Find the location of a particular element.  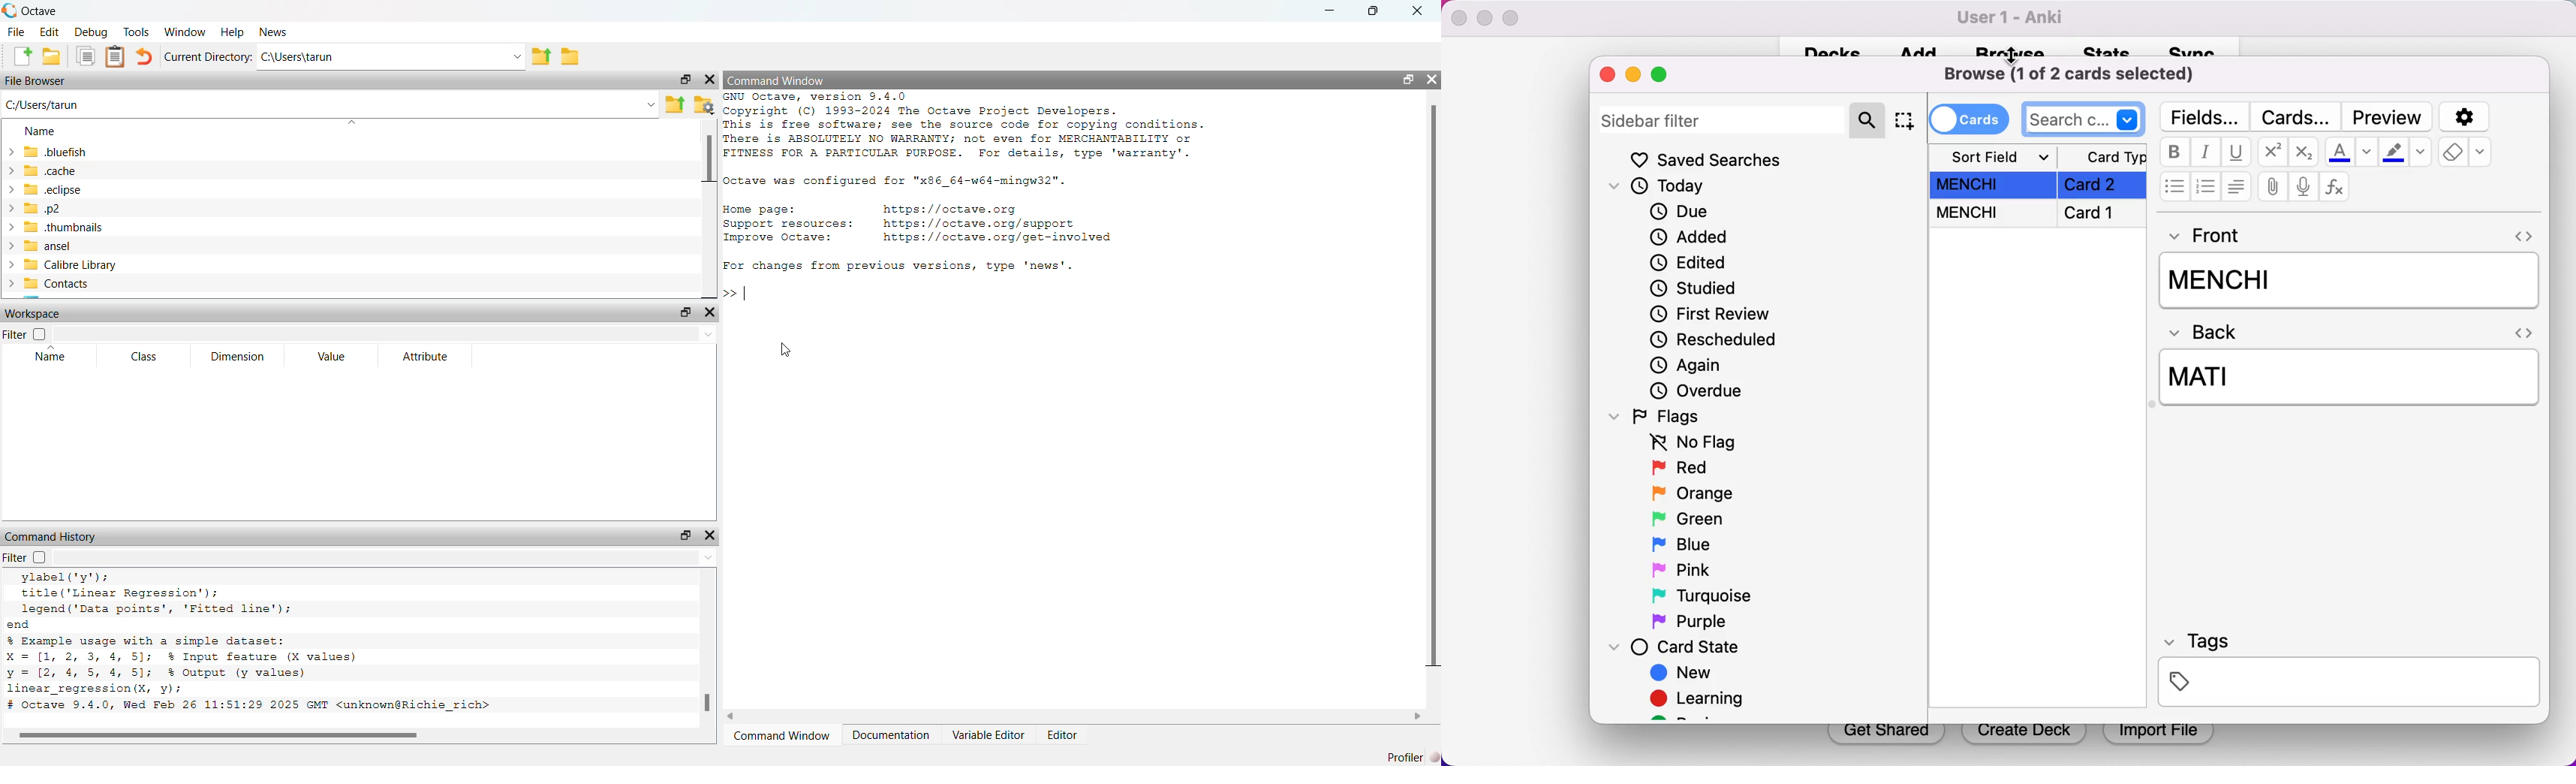

saved searches is located at coordinates (1711, 160).